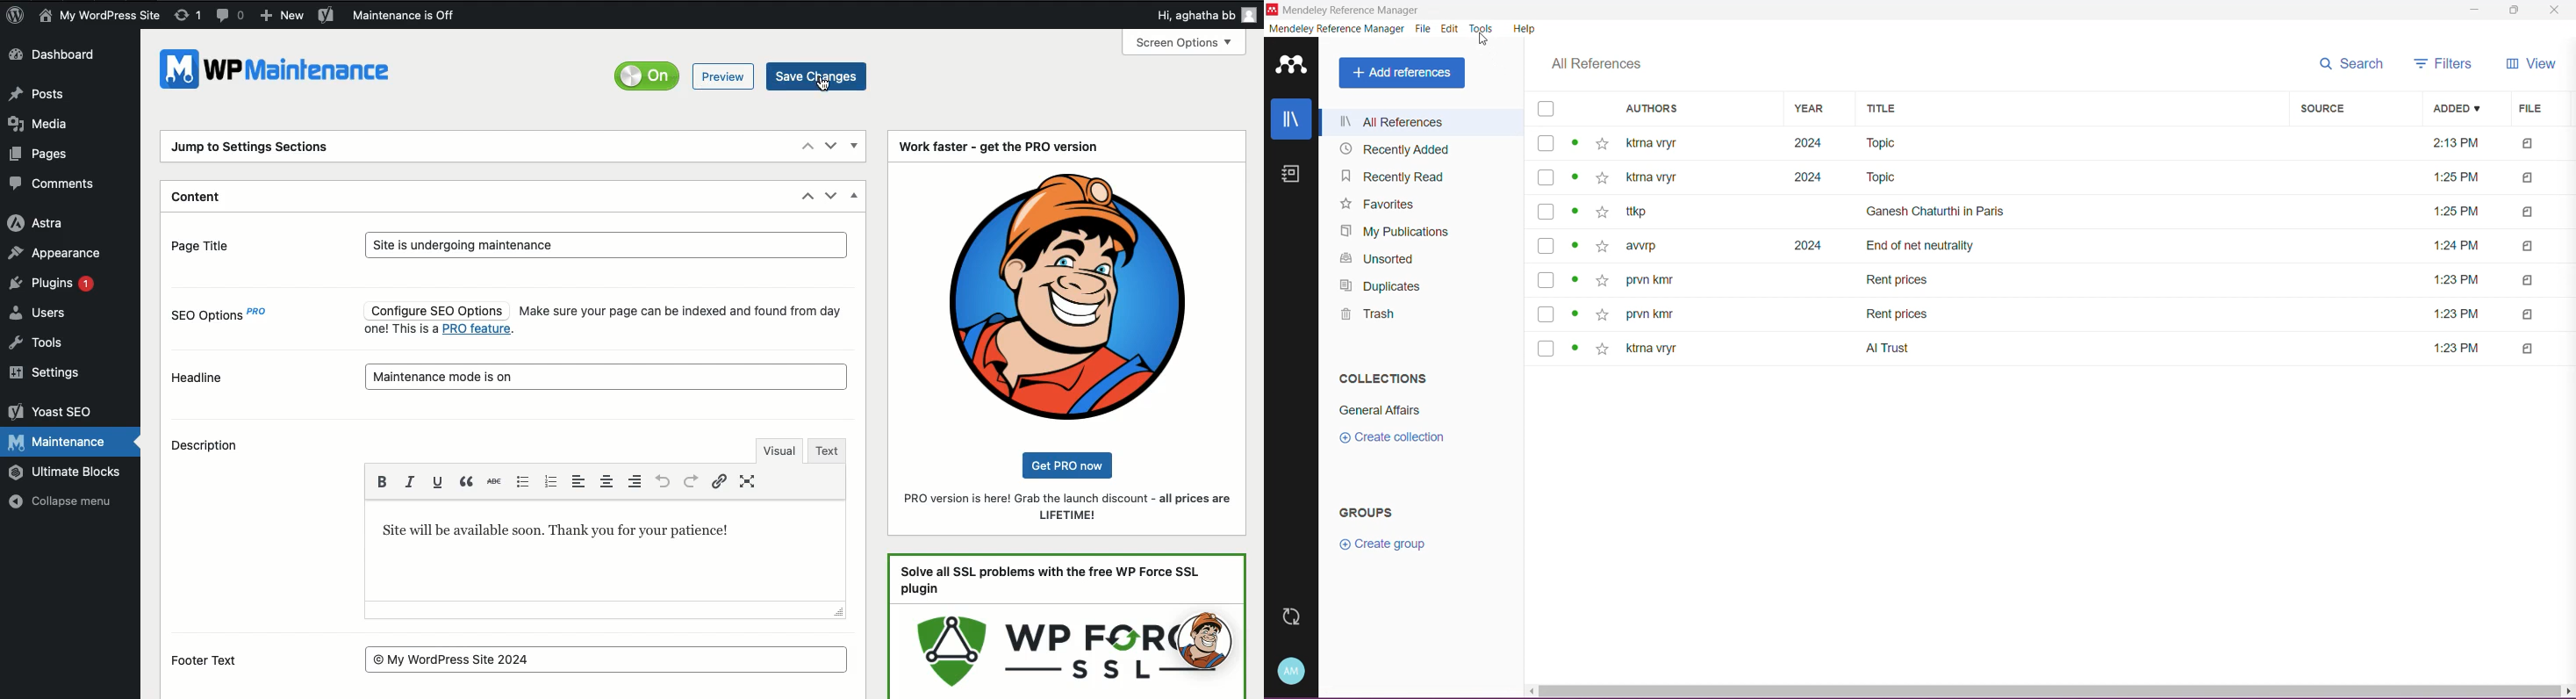  What do you see at coordinates (1934, 210) in the screenshot?
I see `Title` at bounding box center [1934, 210].